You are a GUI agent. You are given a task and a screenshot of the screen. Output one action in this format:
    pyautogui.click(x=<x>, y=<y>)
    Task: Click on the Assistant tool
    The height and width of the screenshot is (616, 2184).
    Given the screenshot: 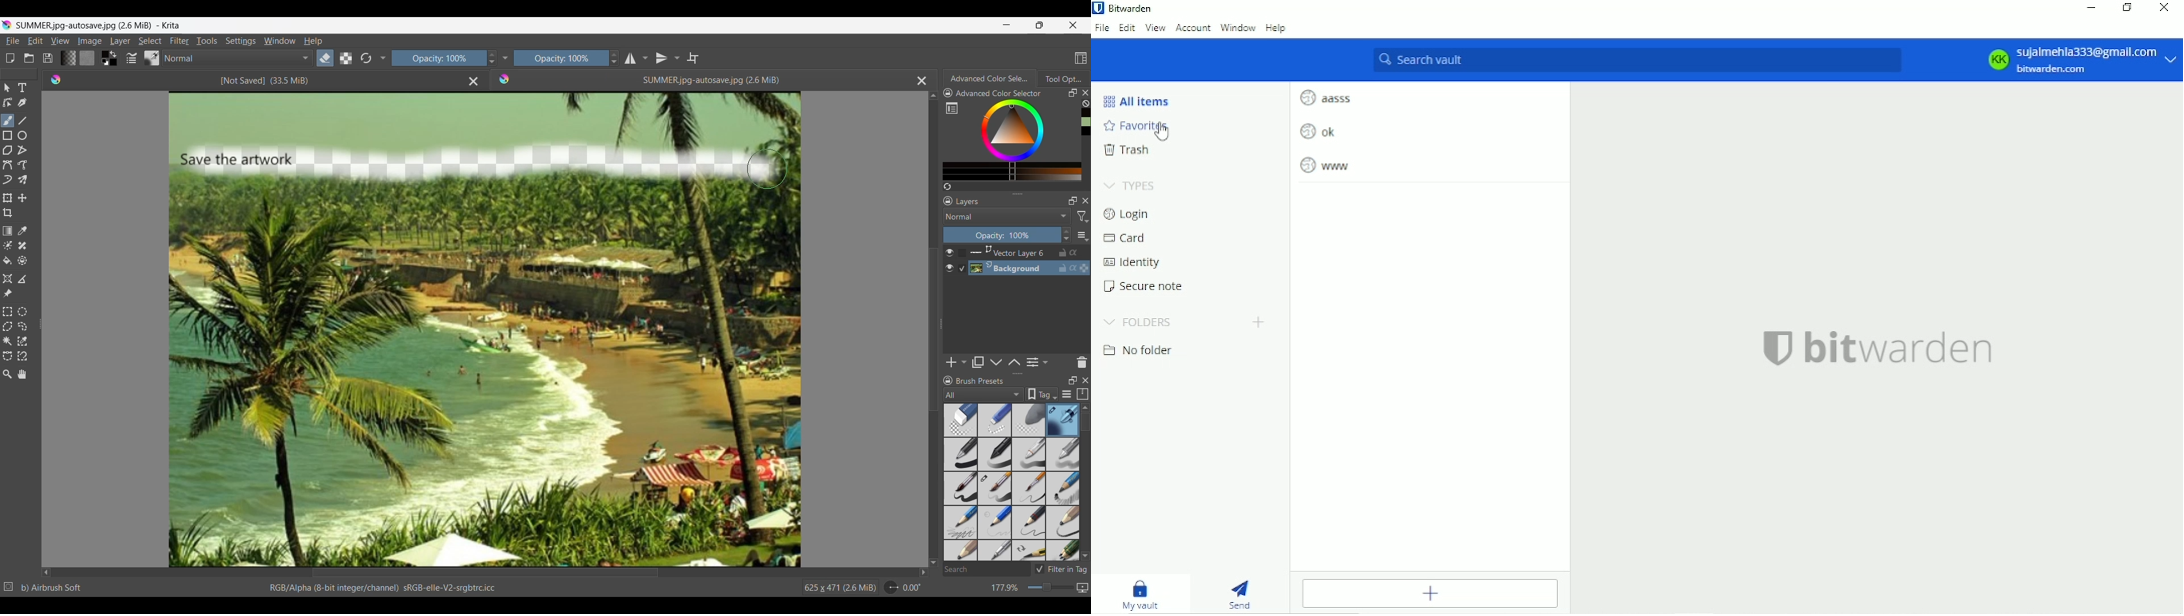 What is the action you would take?
    pyautogui.click(x=7, y=279)
    